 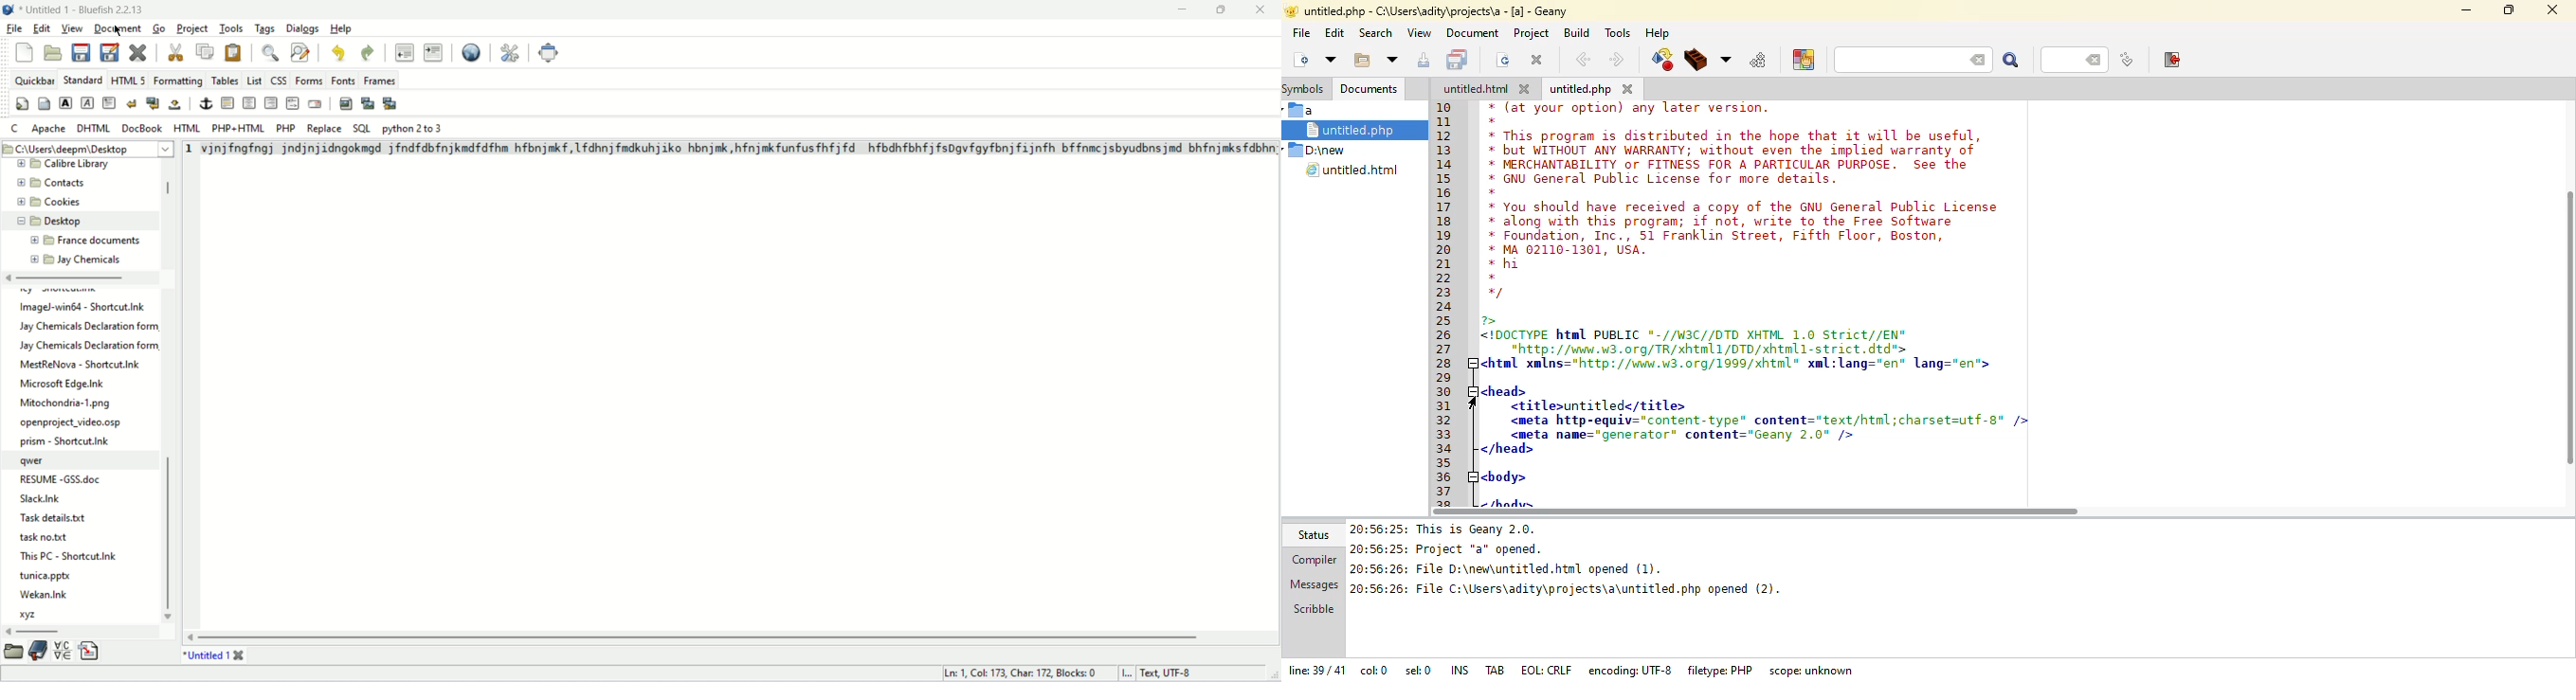 What do you see at coordinates (293, 103) in the screenshot?
I see `HTML comment` at bounding box center [293, 103].